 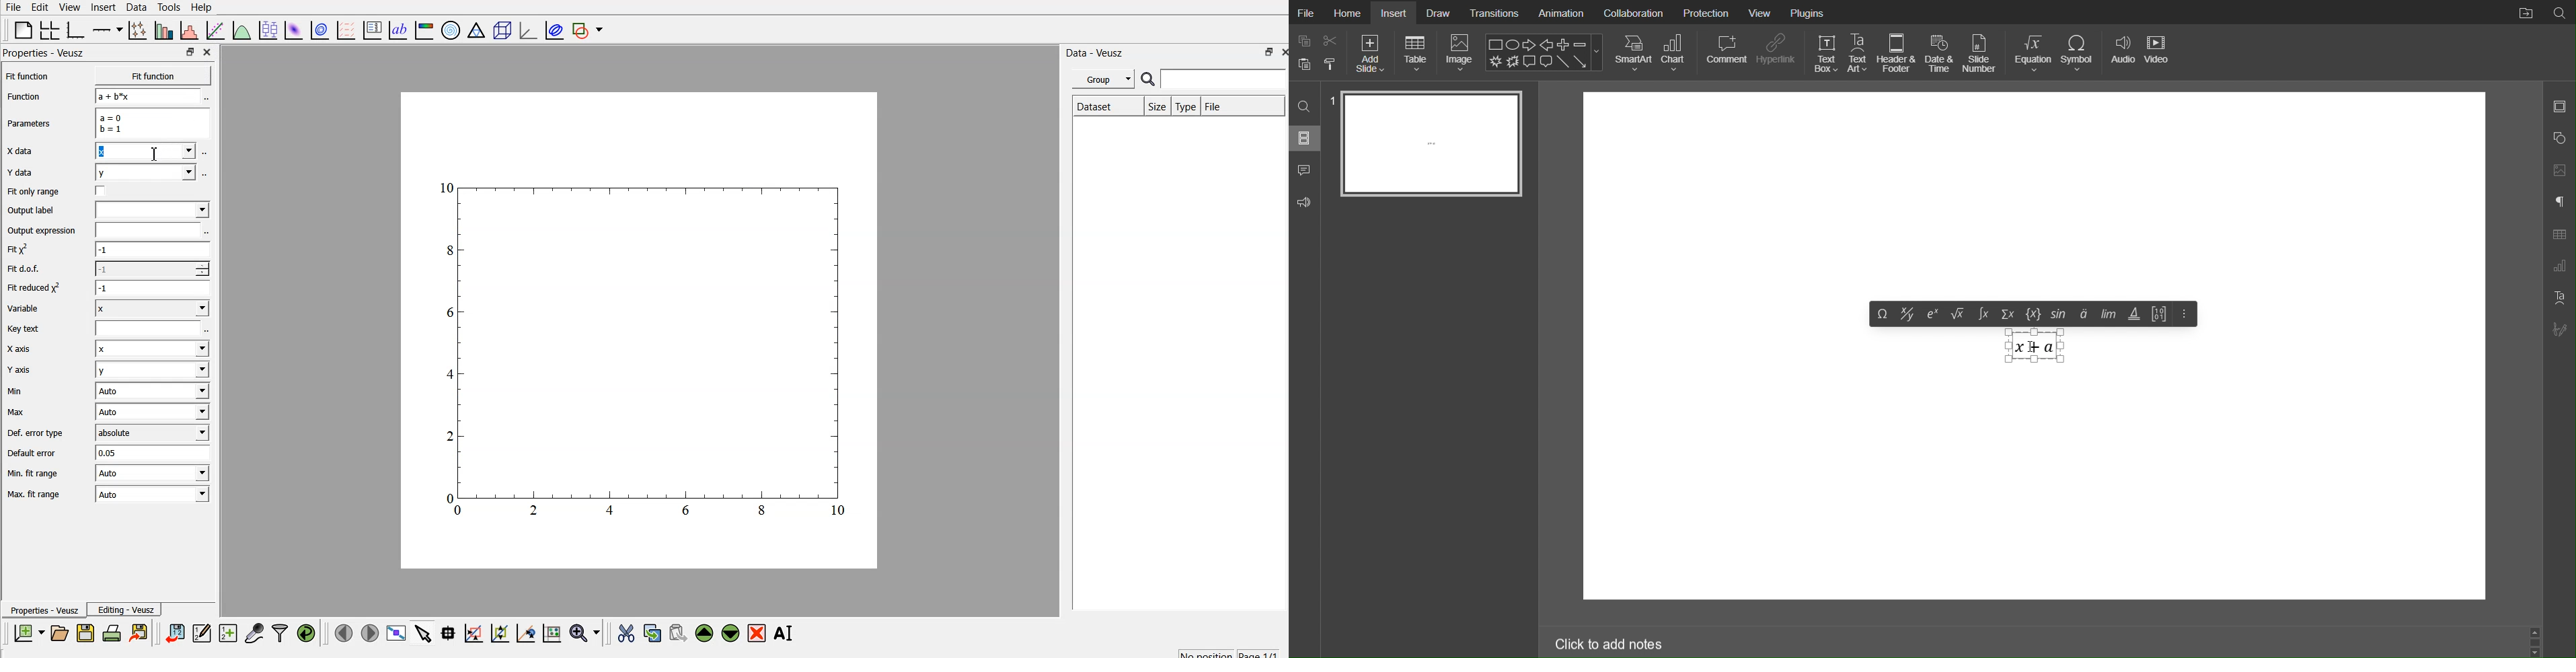 I want to click on Square Root, so click(x=1959, y=314).